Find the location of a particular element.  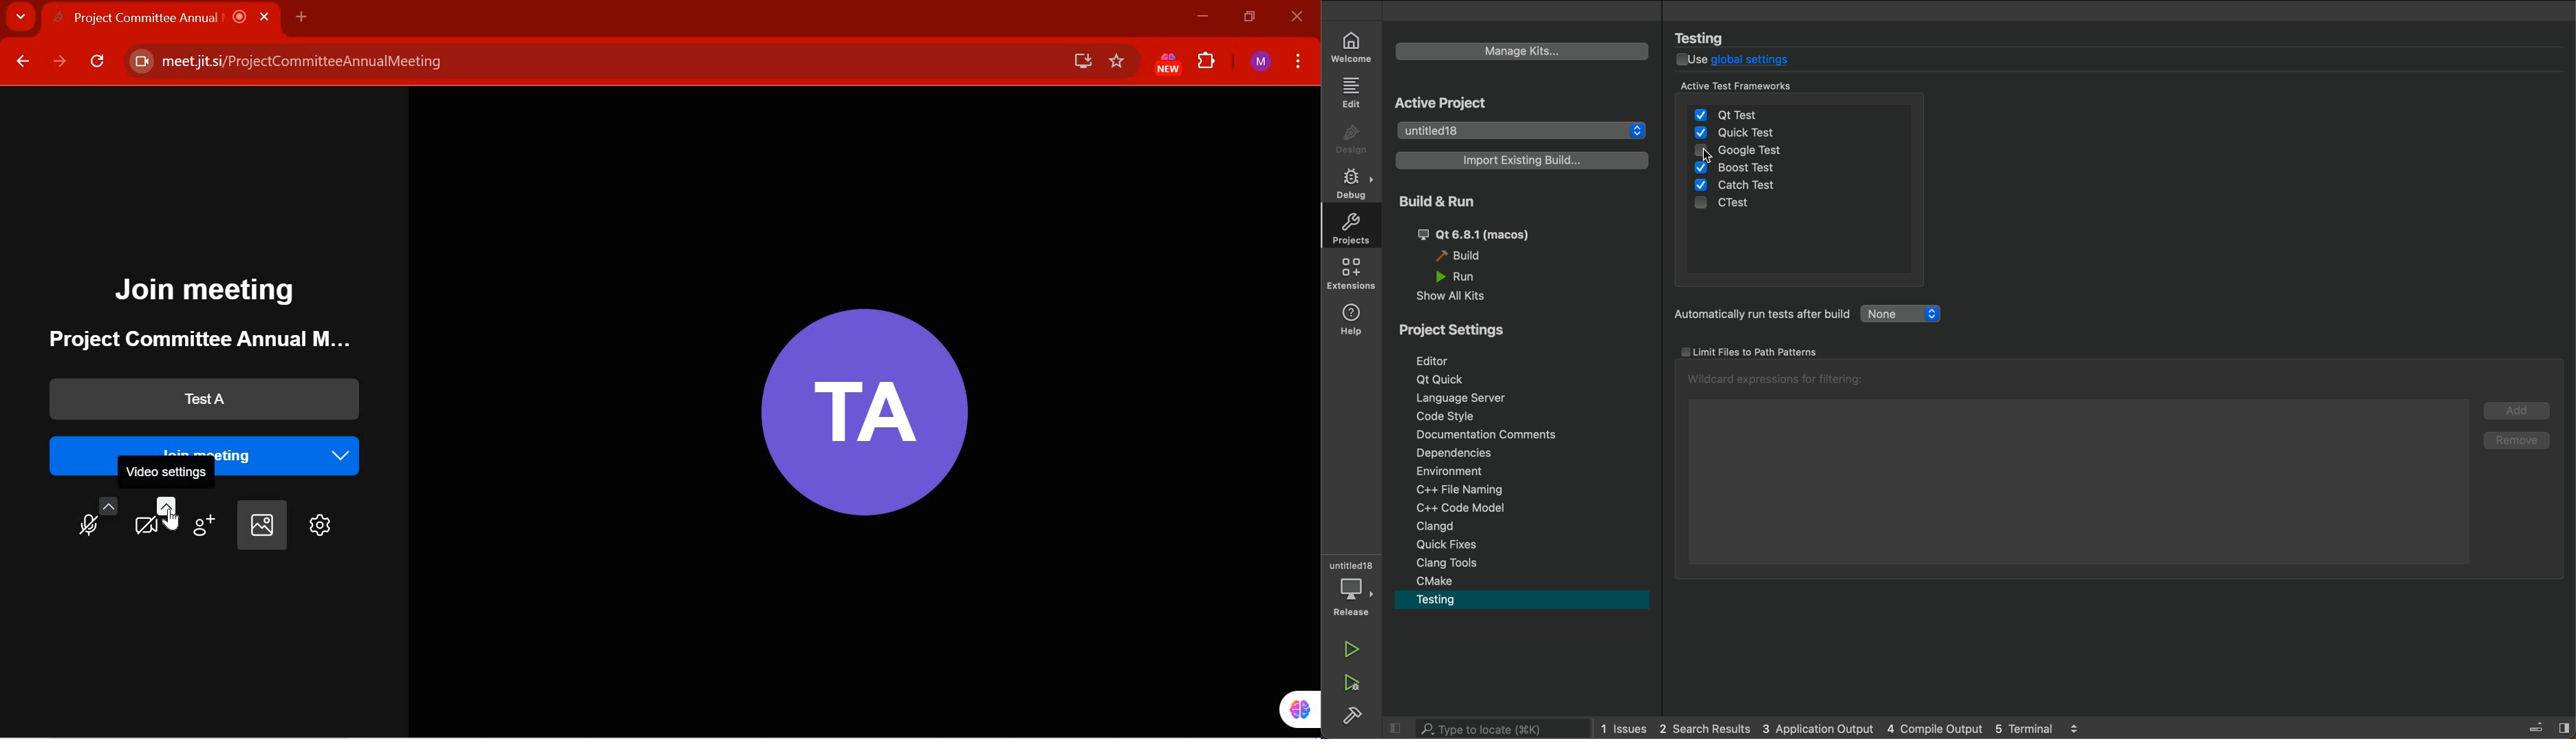

meet jitsi/ProjectCommitteeAnnualMeeting is located at coordinates (587, 62).